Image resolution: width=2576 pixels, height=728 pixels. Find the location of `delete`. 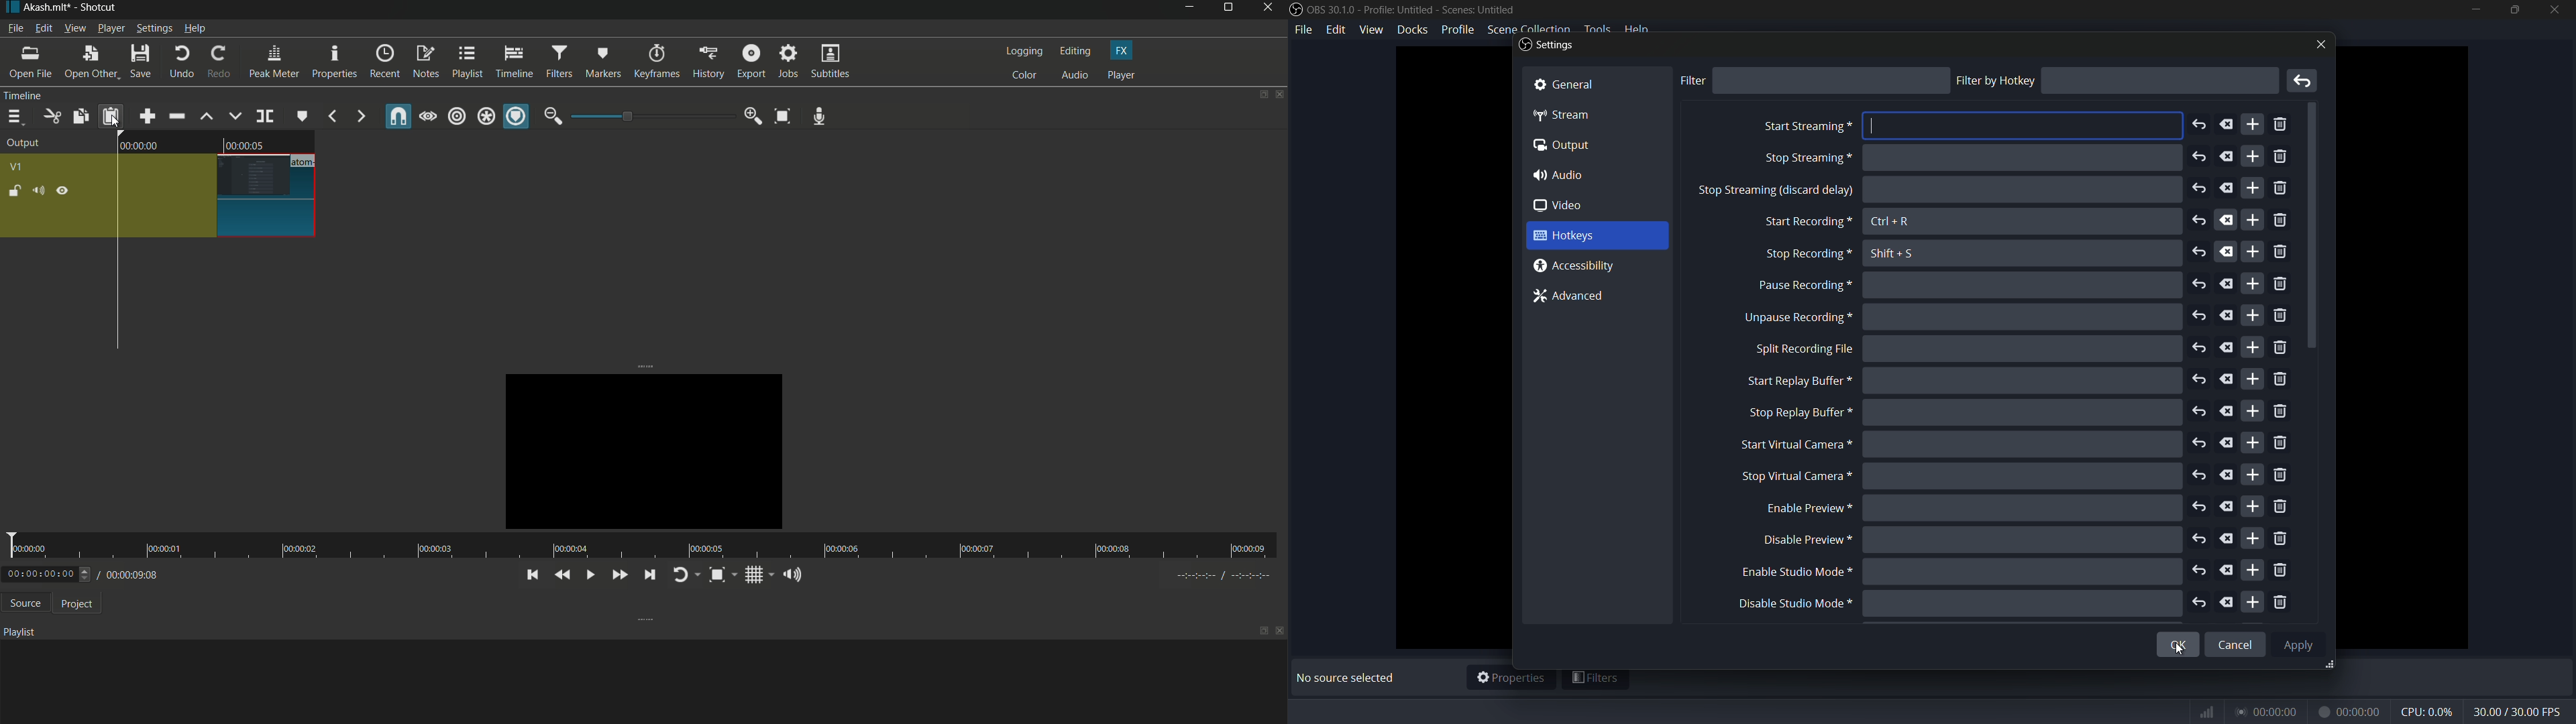

delete is located at coordinates (2224, 443).